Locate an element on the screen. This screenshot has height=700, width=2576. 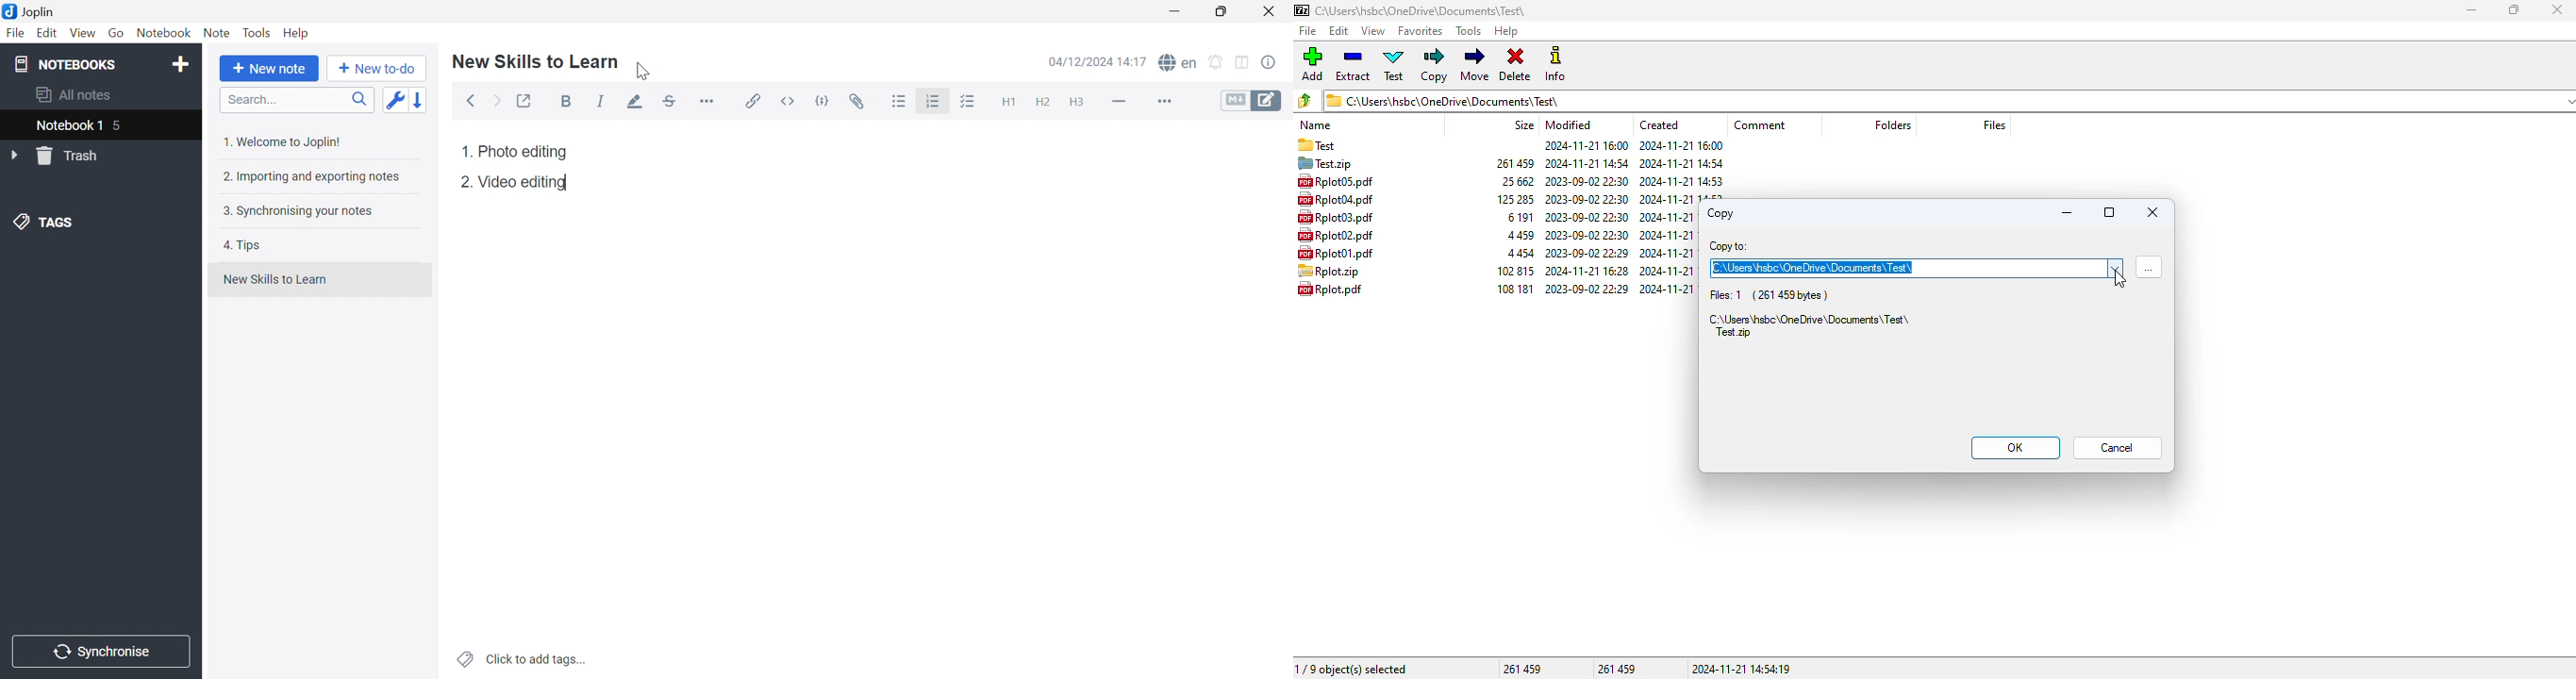
file name is located at coordinates (1335, 252).